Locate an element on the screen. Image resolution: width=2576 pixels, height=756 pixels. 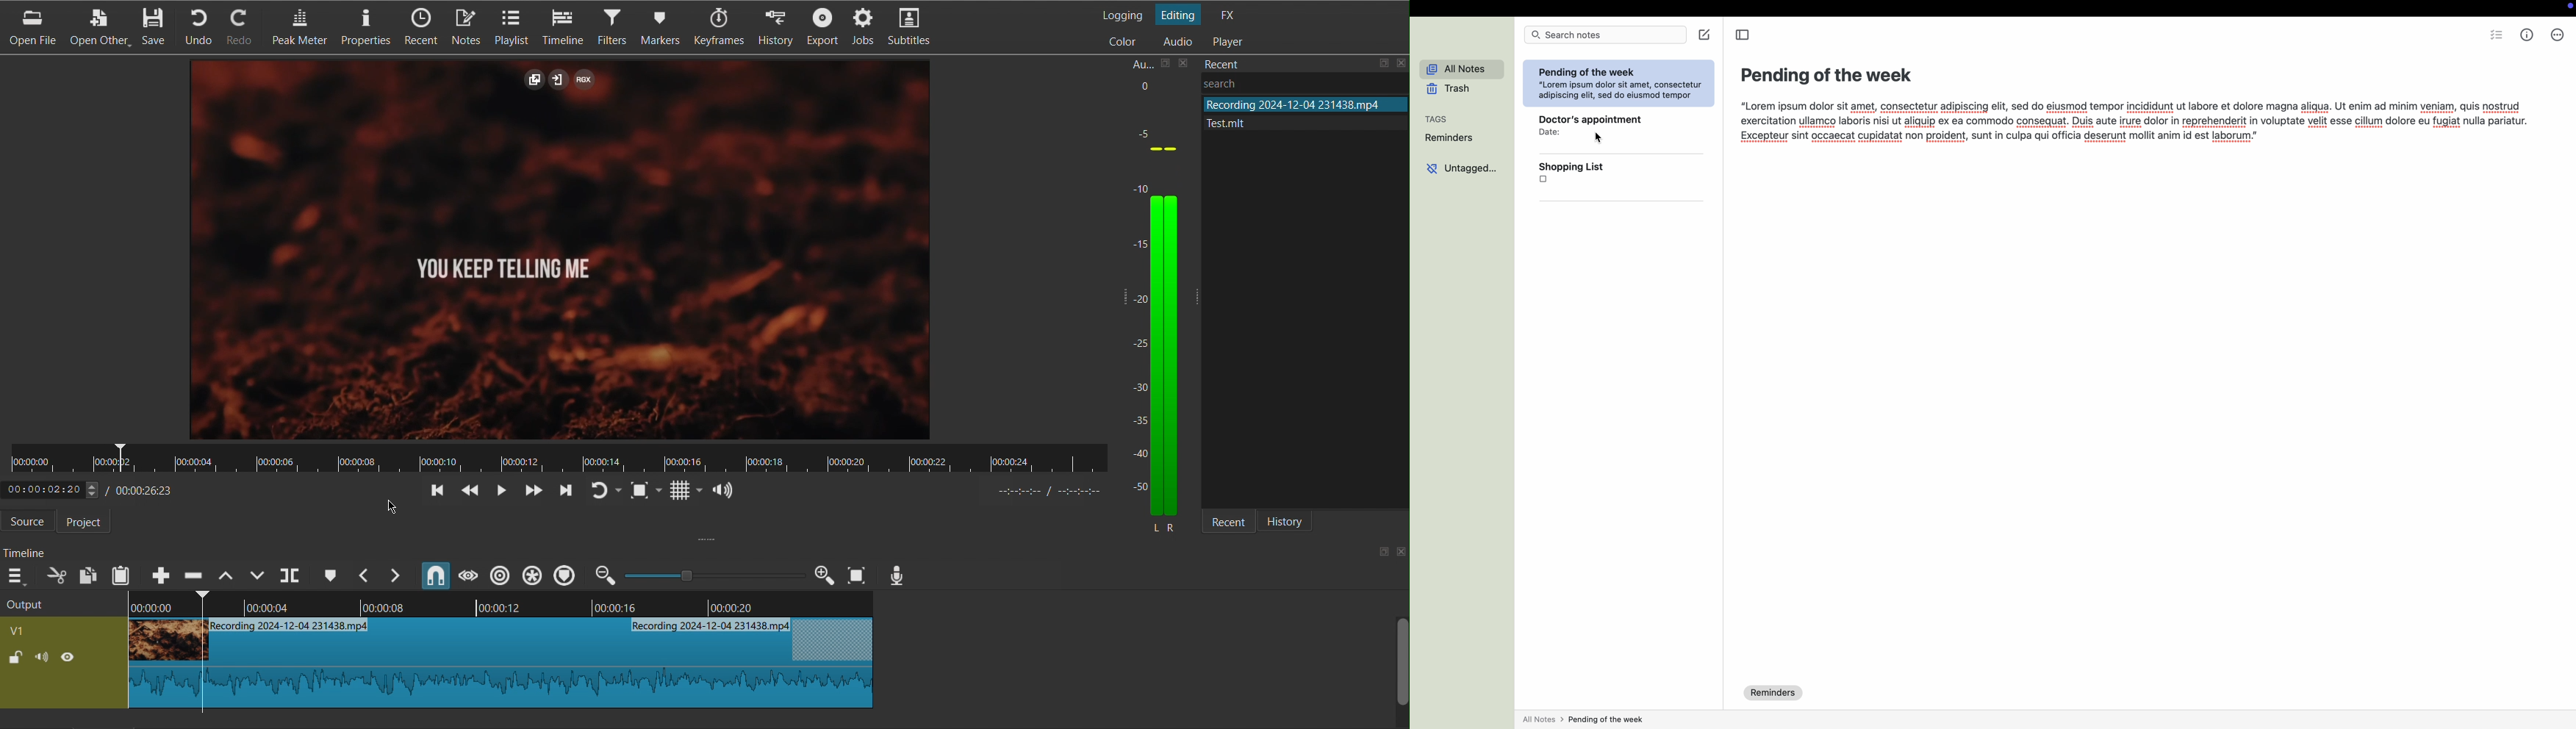
Output is located at coordinates (41, 604).